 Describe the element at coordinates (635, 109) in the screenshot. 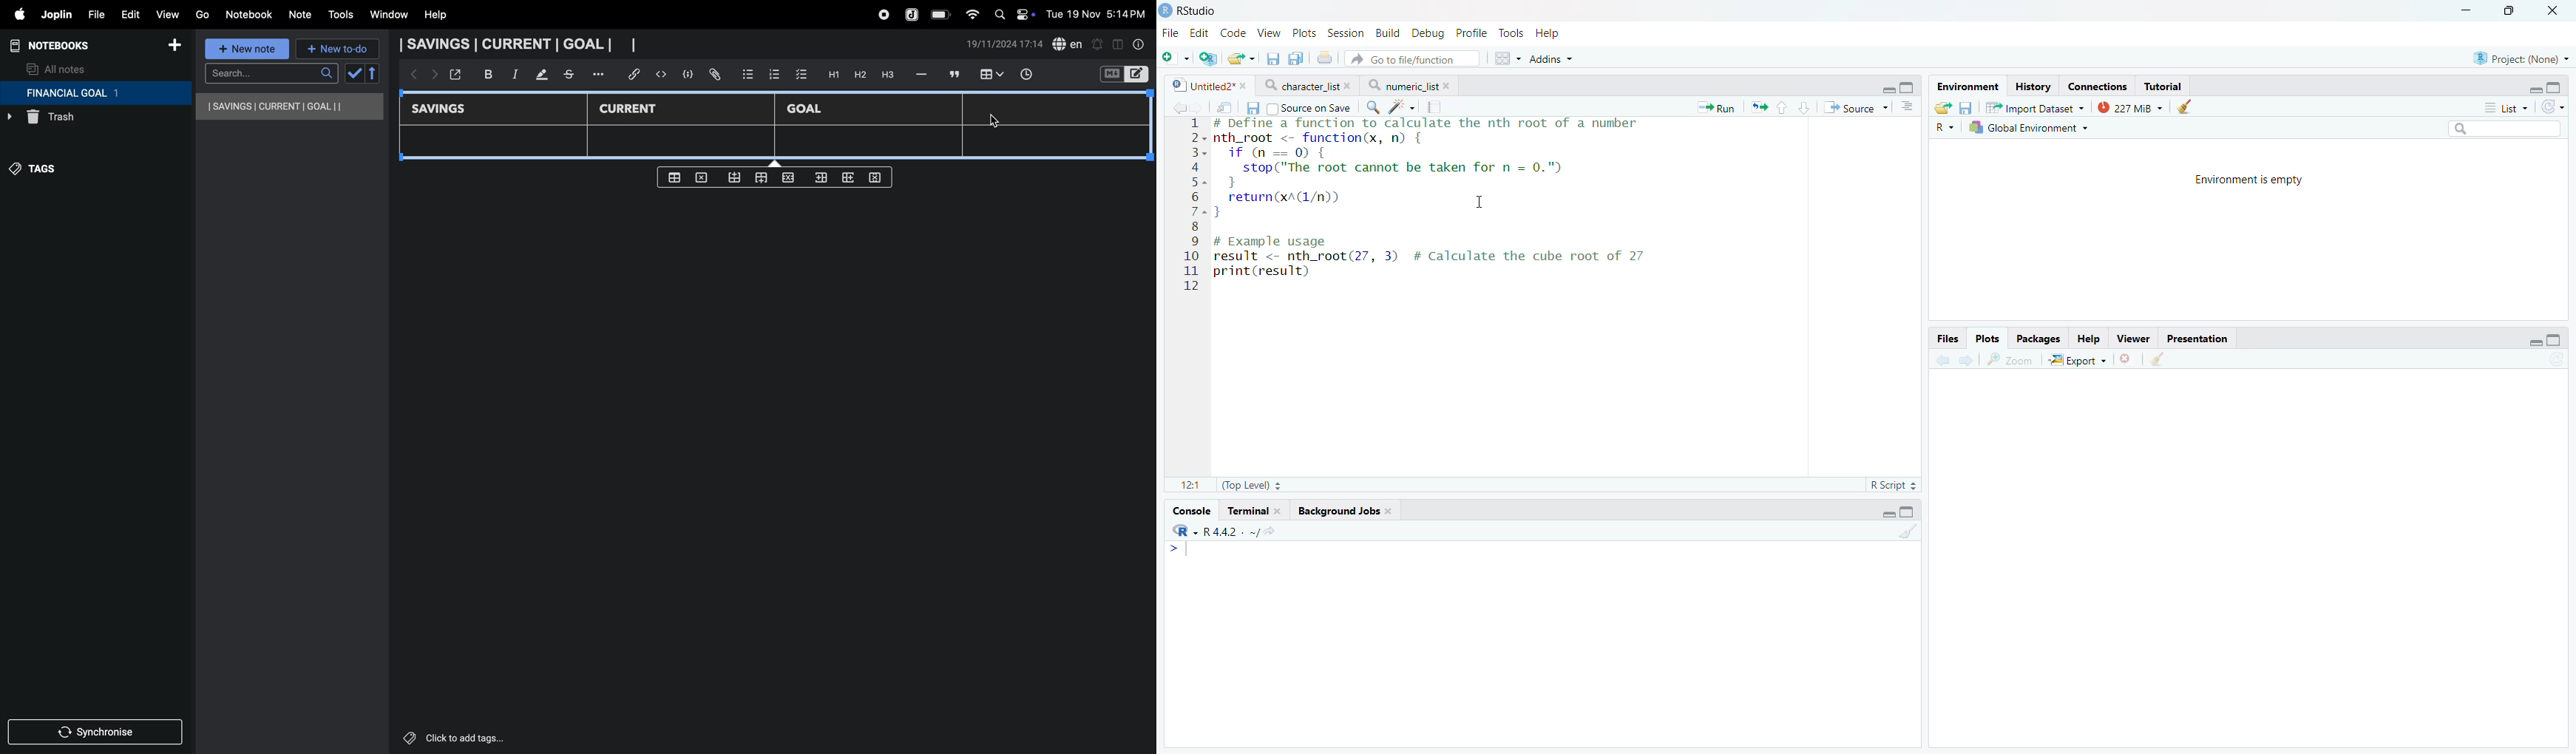

I see `current` at that location.